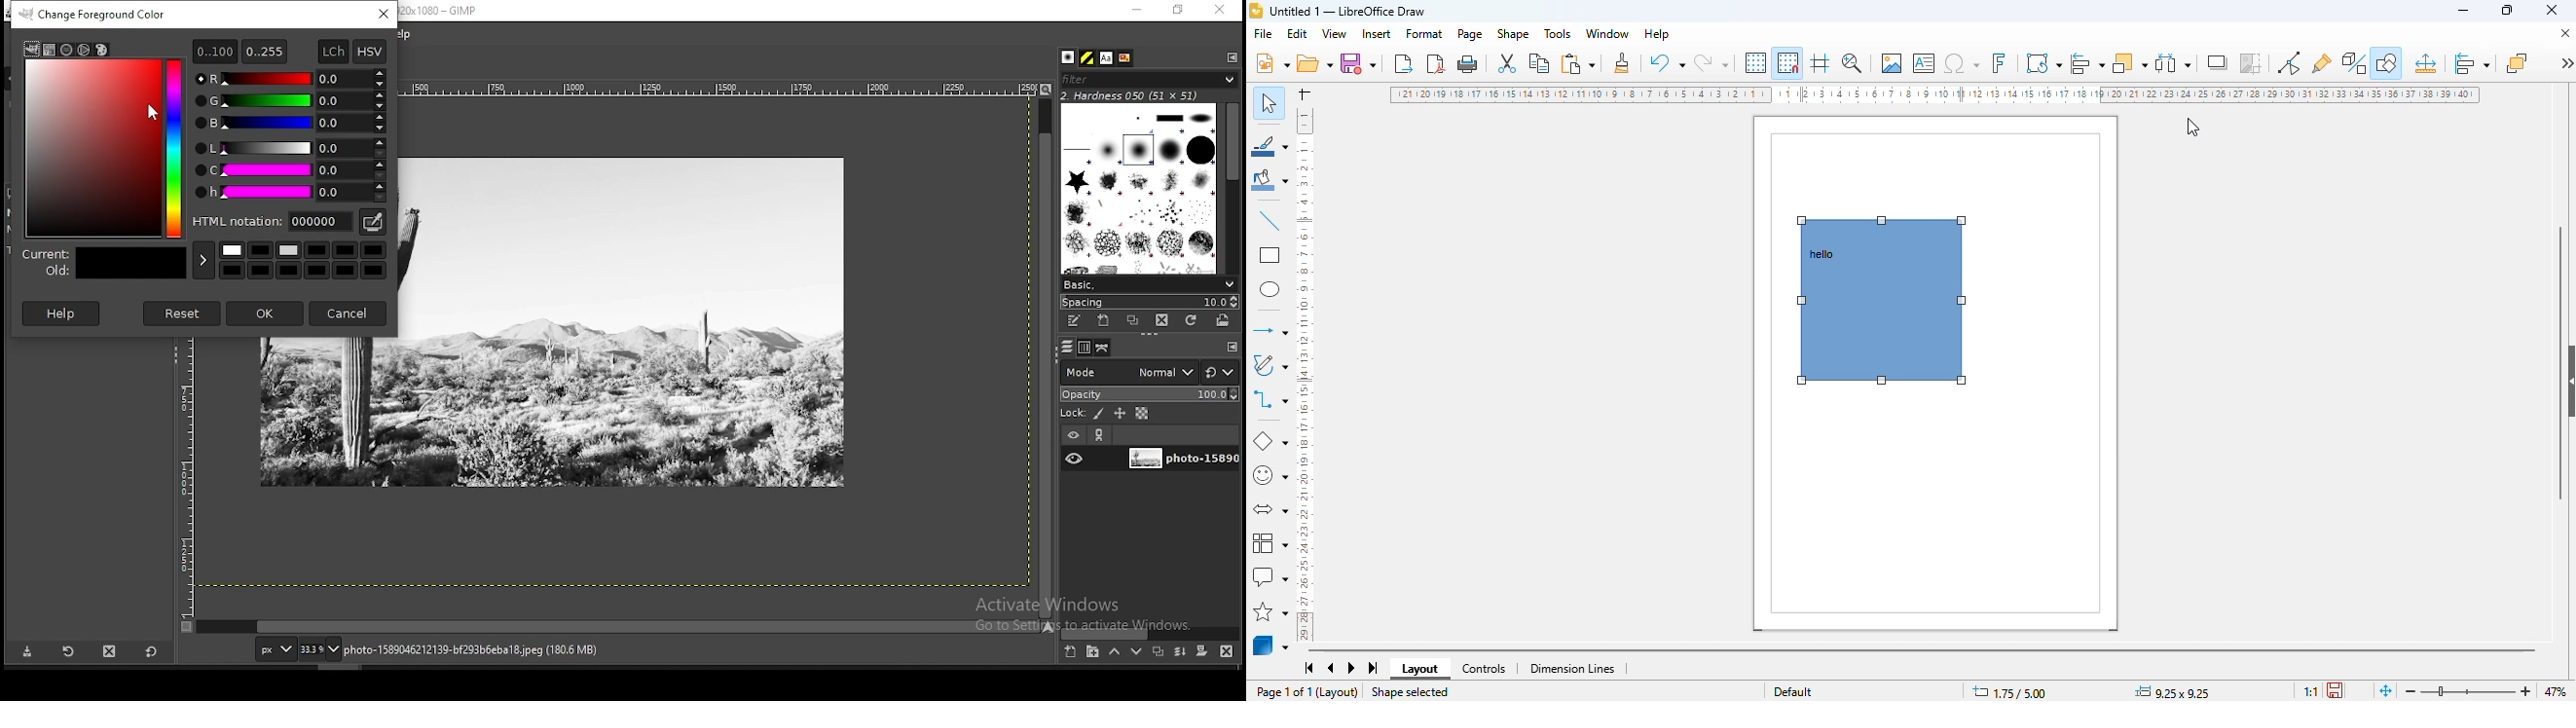 The height and width of the screenshot is (728, 2576). I want to click on undo, so click(1668, 62).